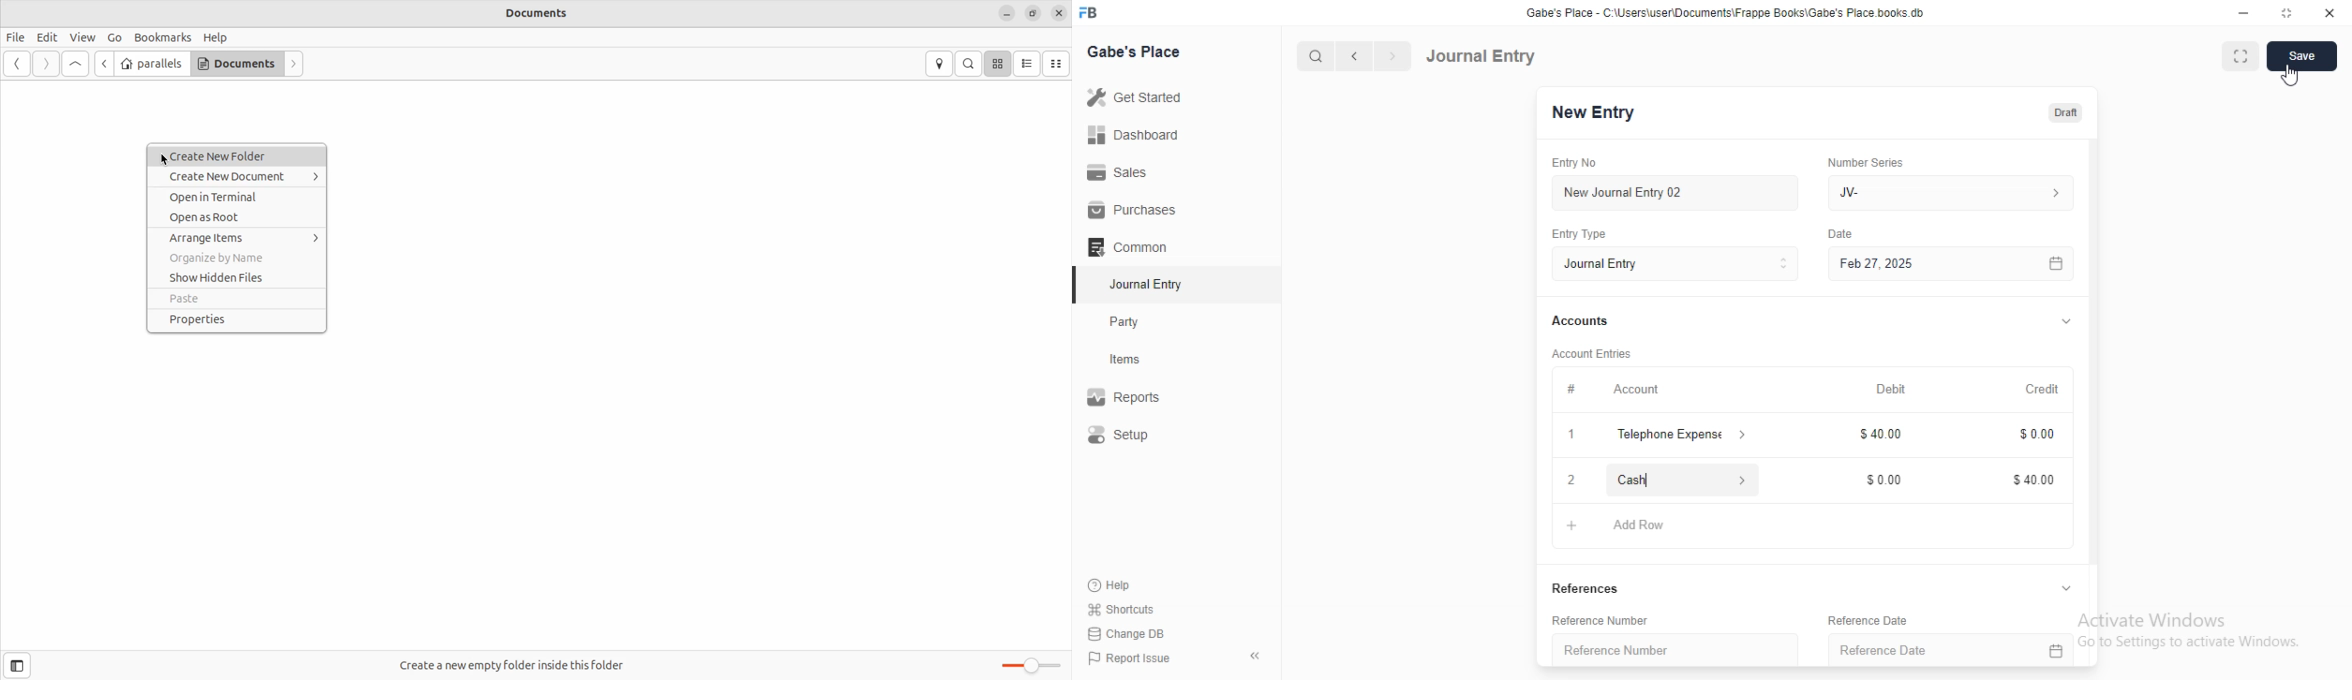 This screenshot has width=2352, height=700. What do you see at coordinates (1681, 479) in the screenshot?
I see `Cash` at bounding box center [1681, 479].